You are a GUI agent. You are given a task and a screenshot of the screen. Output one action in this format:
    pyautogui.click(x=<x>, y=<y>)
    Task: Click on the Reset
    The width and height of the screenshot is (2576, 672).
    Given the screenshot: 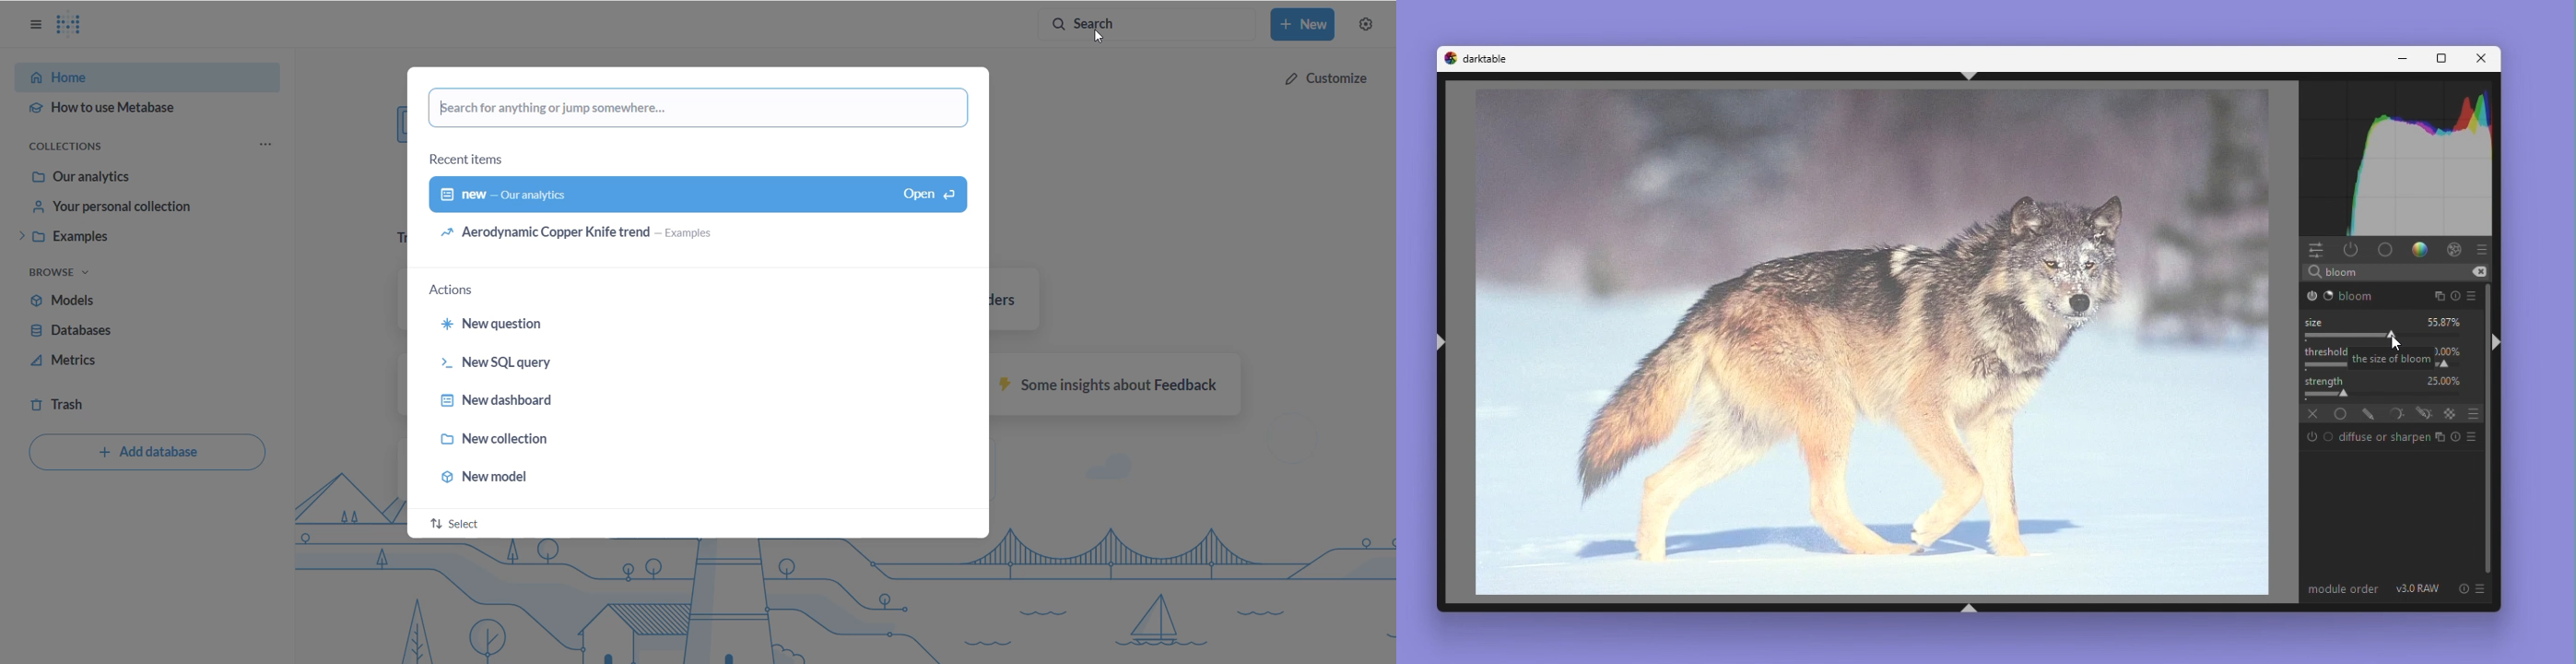 What is the action you would take?
    pyautogui.click(x=2456, y=295)
    